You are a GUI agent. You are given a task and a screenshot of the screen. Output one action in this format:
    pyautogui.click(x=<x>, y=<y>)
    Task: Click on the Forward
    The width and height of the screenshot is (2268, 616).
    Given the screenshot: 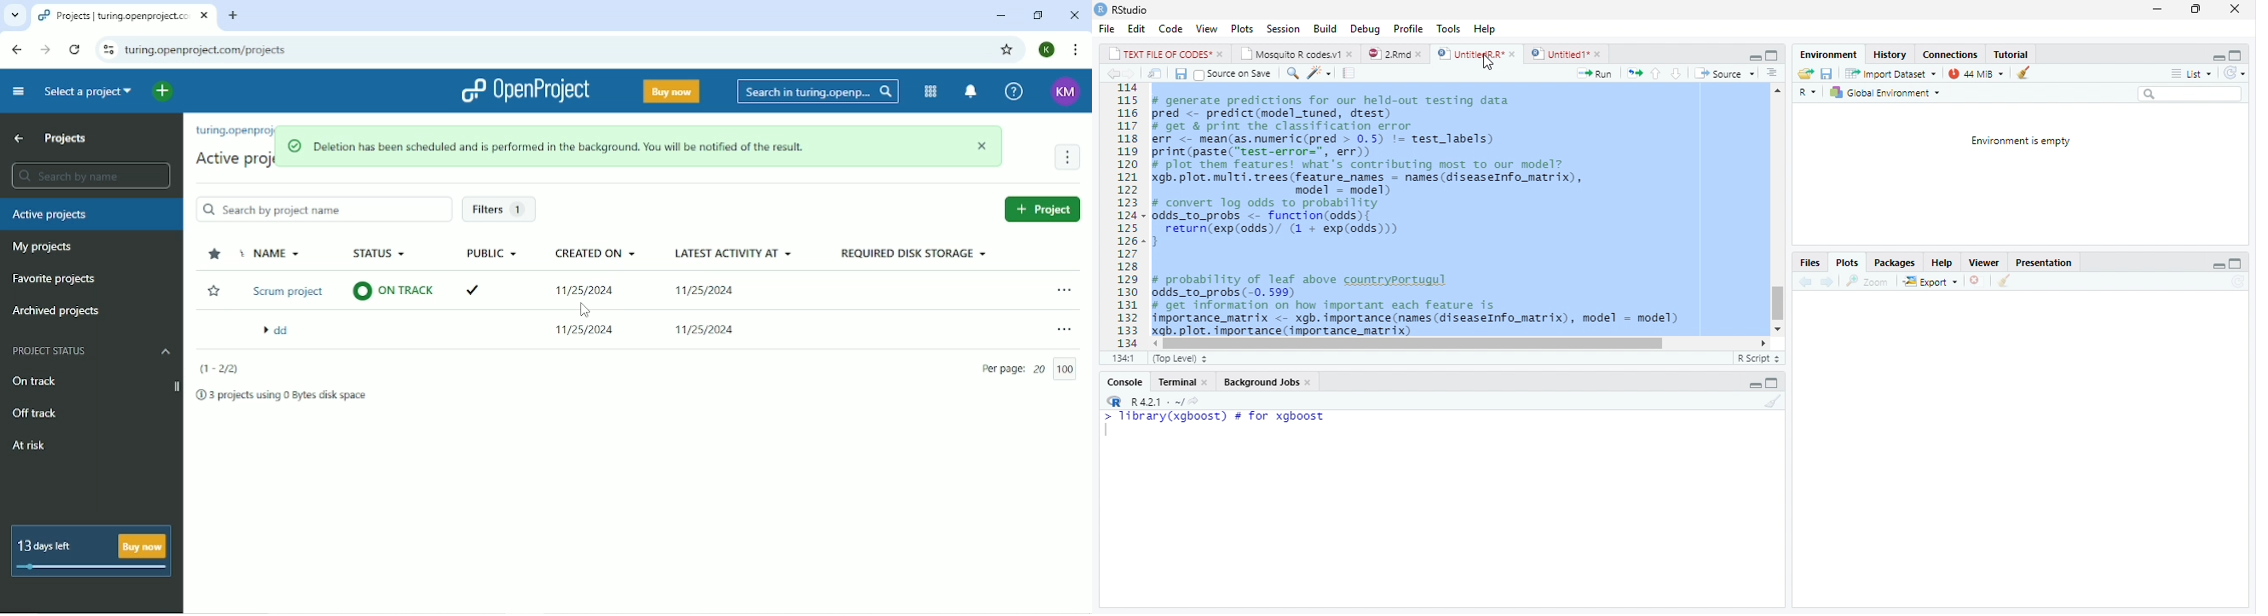 What is the action you would take?
    pyautogui.click(x=43, y=50)
    